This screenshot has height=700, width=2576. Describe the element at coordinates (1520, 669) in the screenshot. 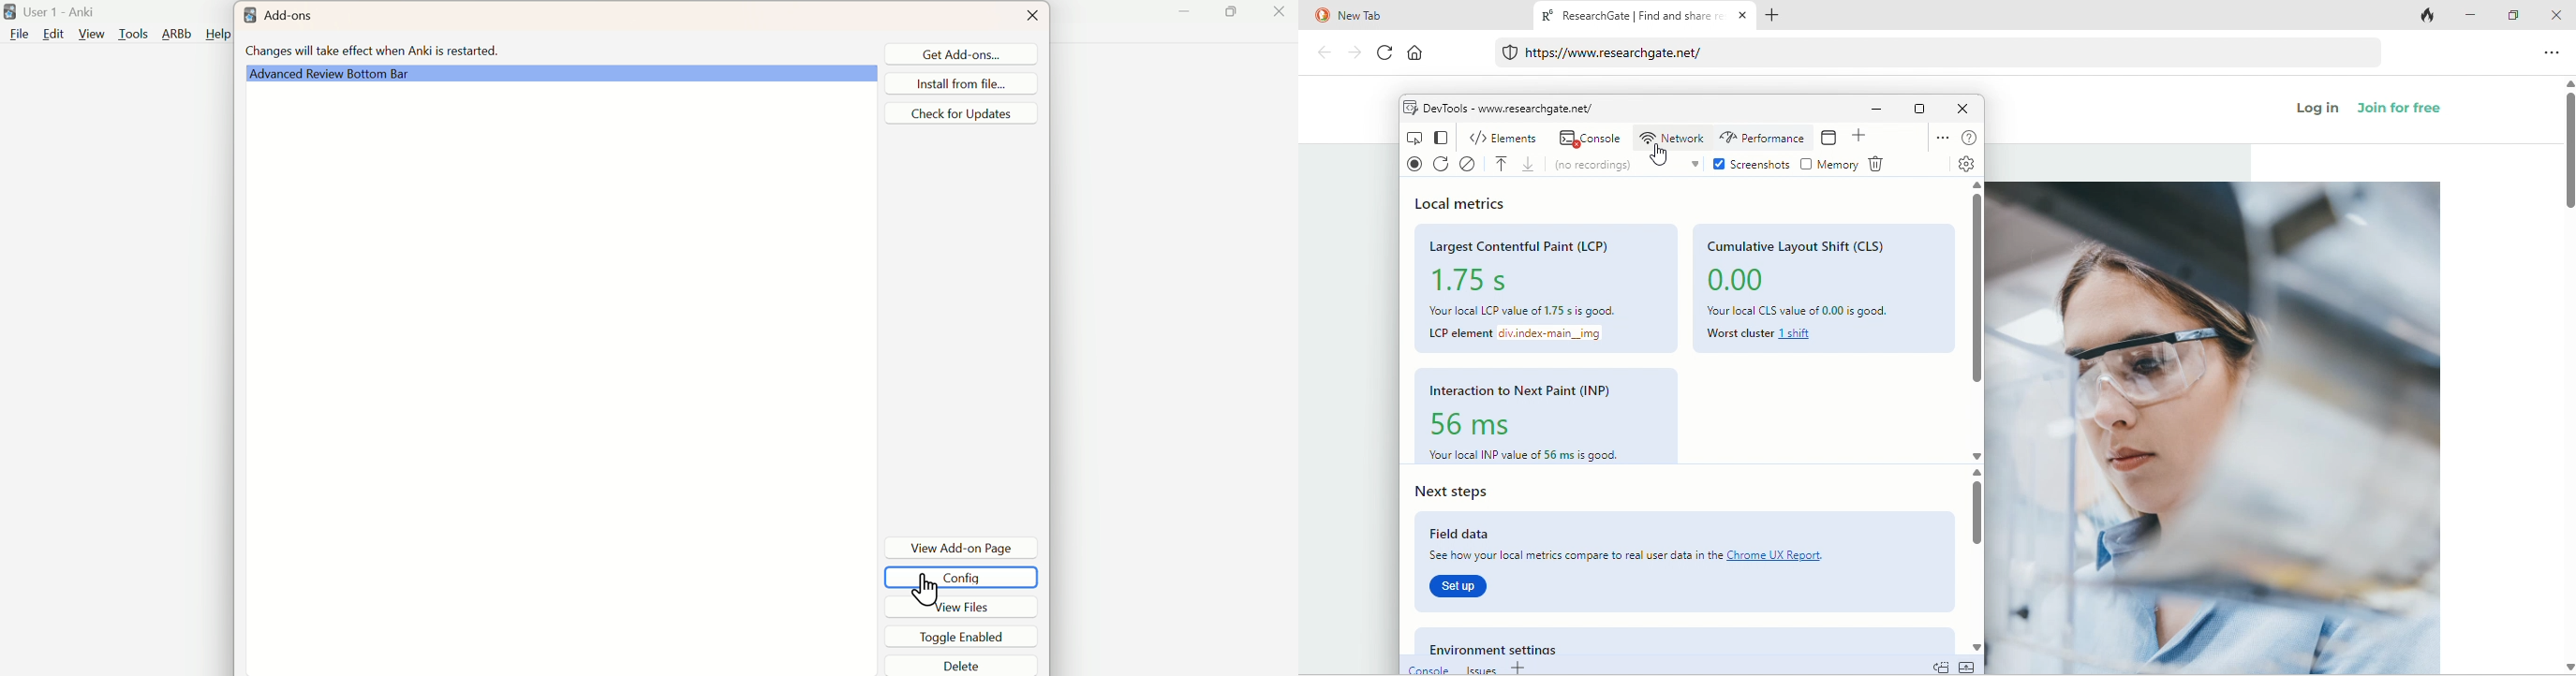

I see `add` at that location.